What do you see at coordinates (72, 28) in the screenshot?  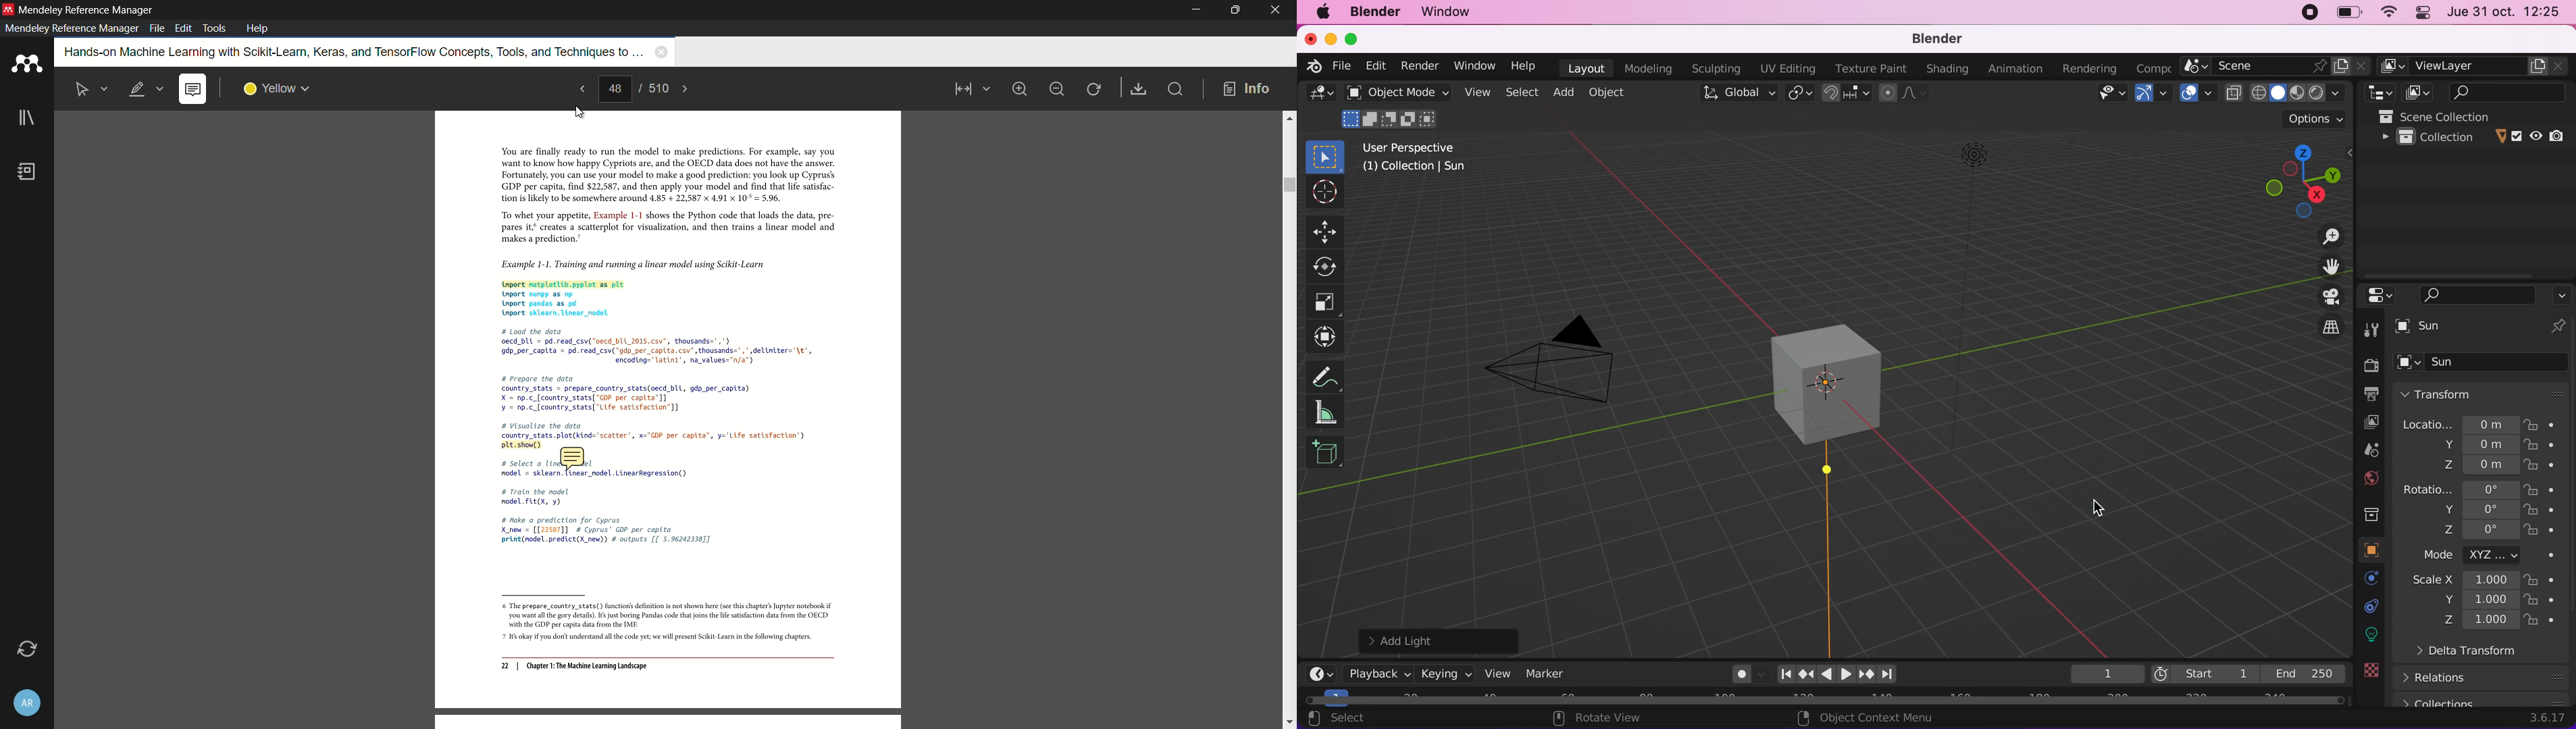 I see `mendeley reference manager` at bounding box center [72, 28].